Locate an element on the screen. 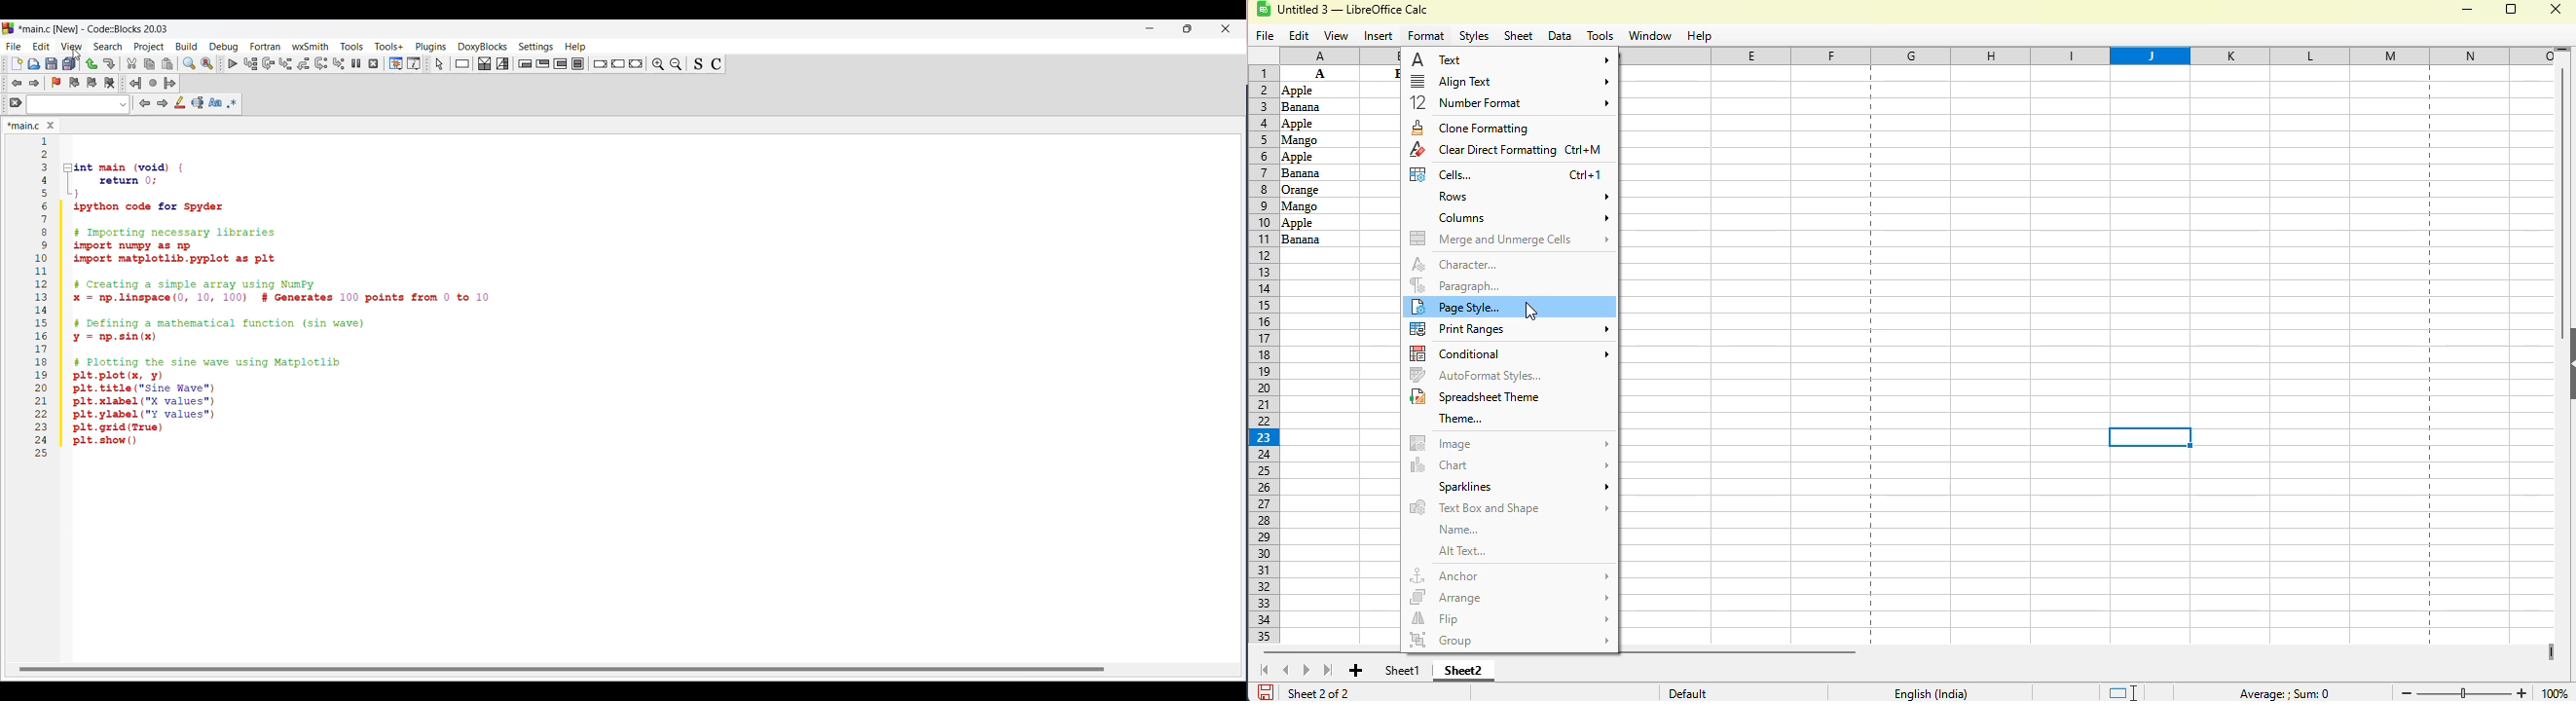 The width and height of the screenshot is (2576, 728). text box and shape is located at coordinates (1507, 508).